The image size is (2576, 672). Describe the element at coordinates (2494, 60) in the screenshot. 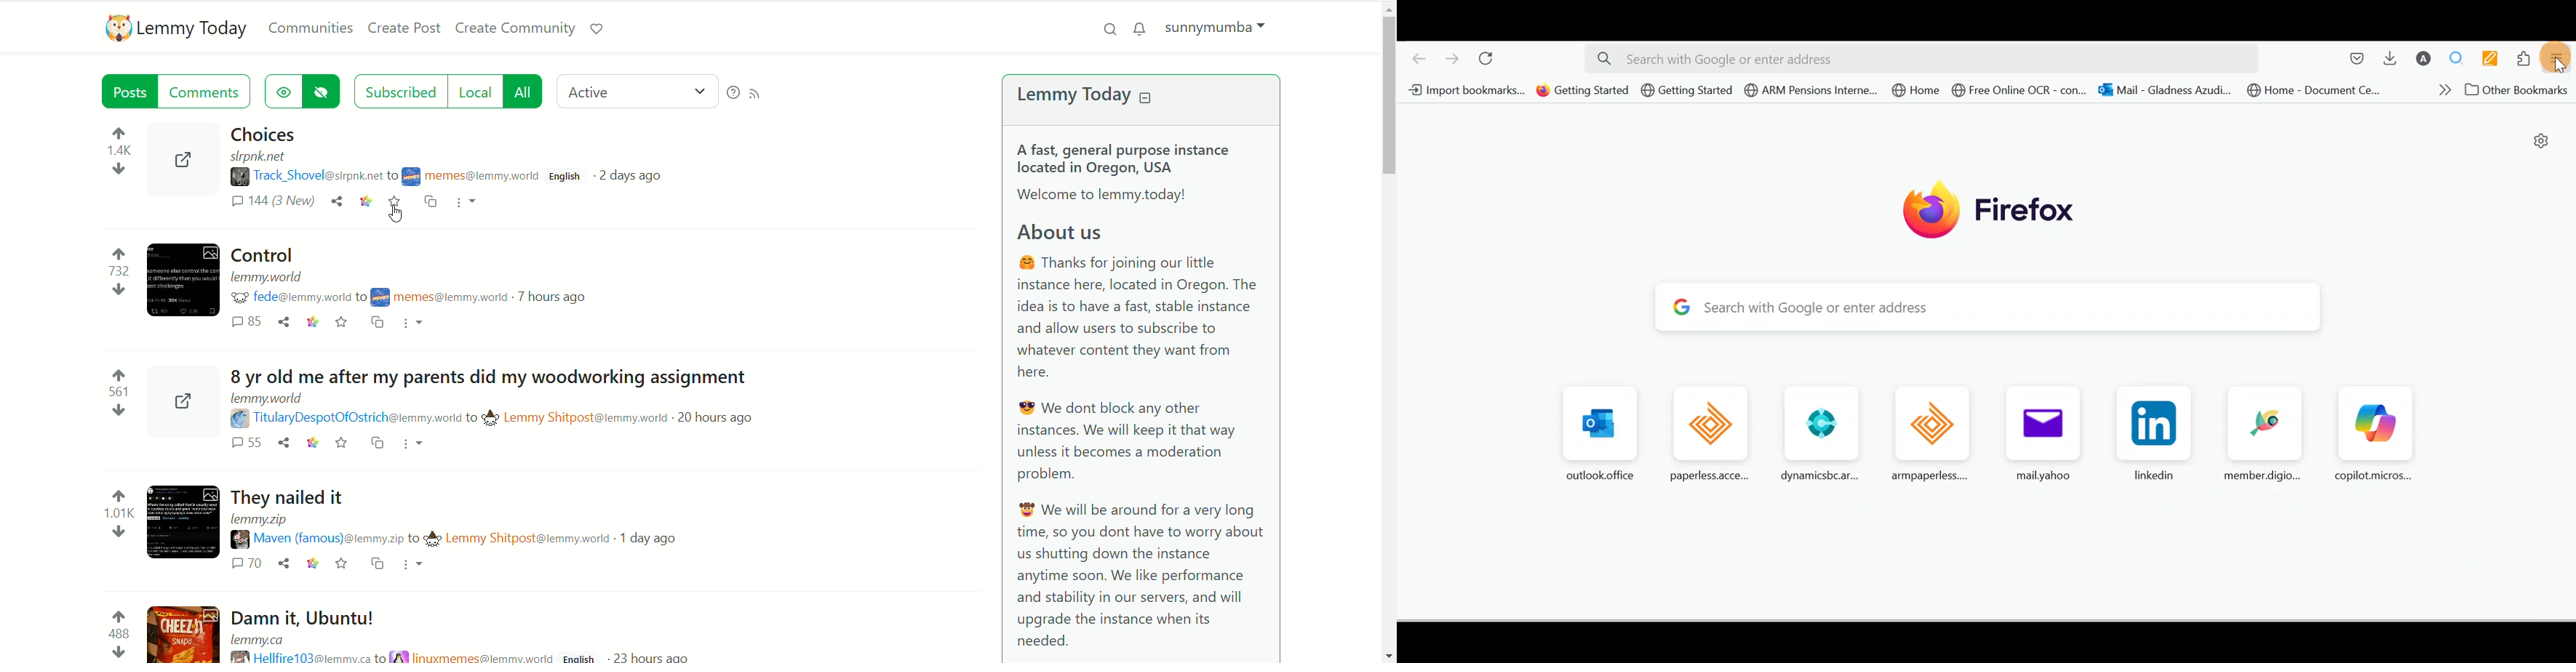

I see `Multi keywords highlighter` at that location.